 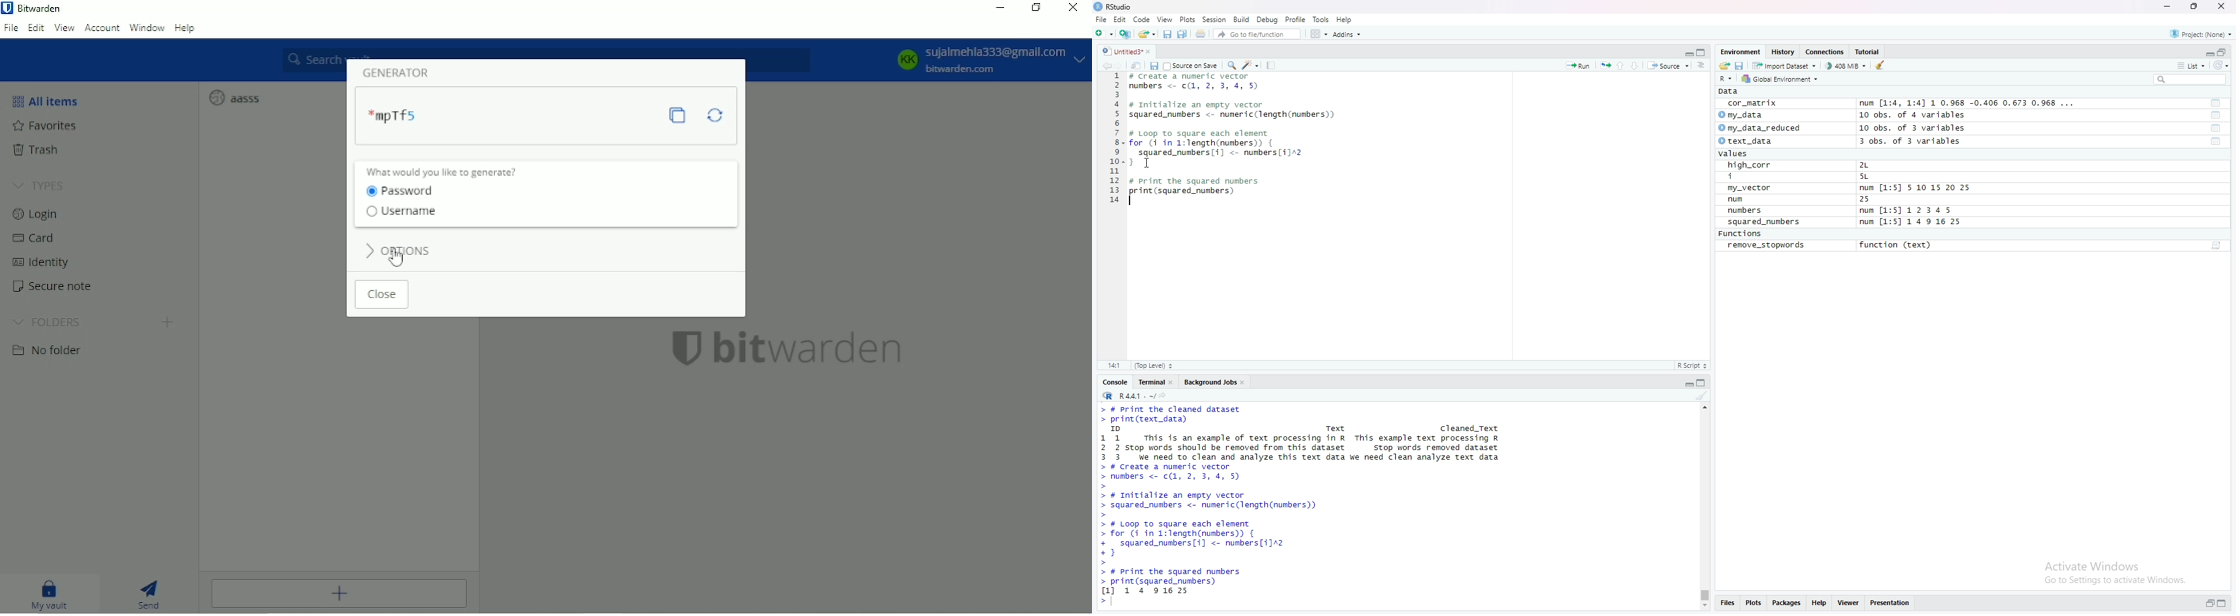 I want to click on Regenerate password, so click(x=716, y=114).